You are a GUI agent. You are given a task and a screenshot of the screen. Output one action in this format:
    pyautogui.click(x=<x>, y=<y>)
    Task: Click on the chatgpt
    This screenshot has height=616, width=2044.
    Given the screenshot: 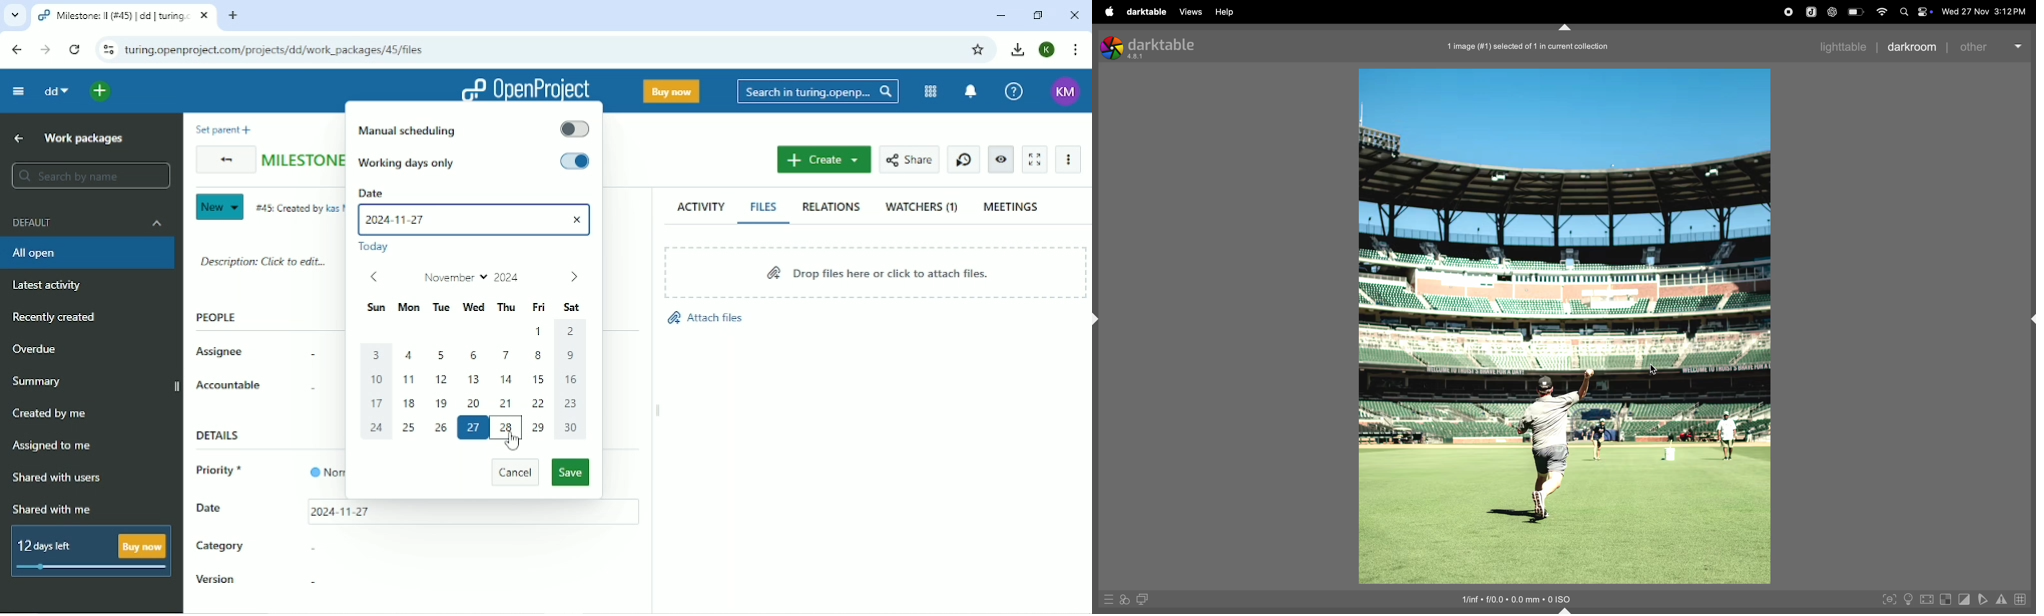 What is the action you would take?
    pyautogui.click(x=1833, y=11)
    